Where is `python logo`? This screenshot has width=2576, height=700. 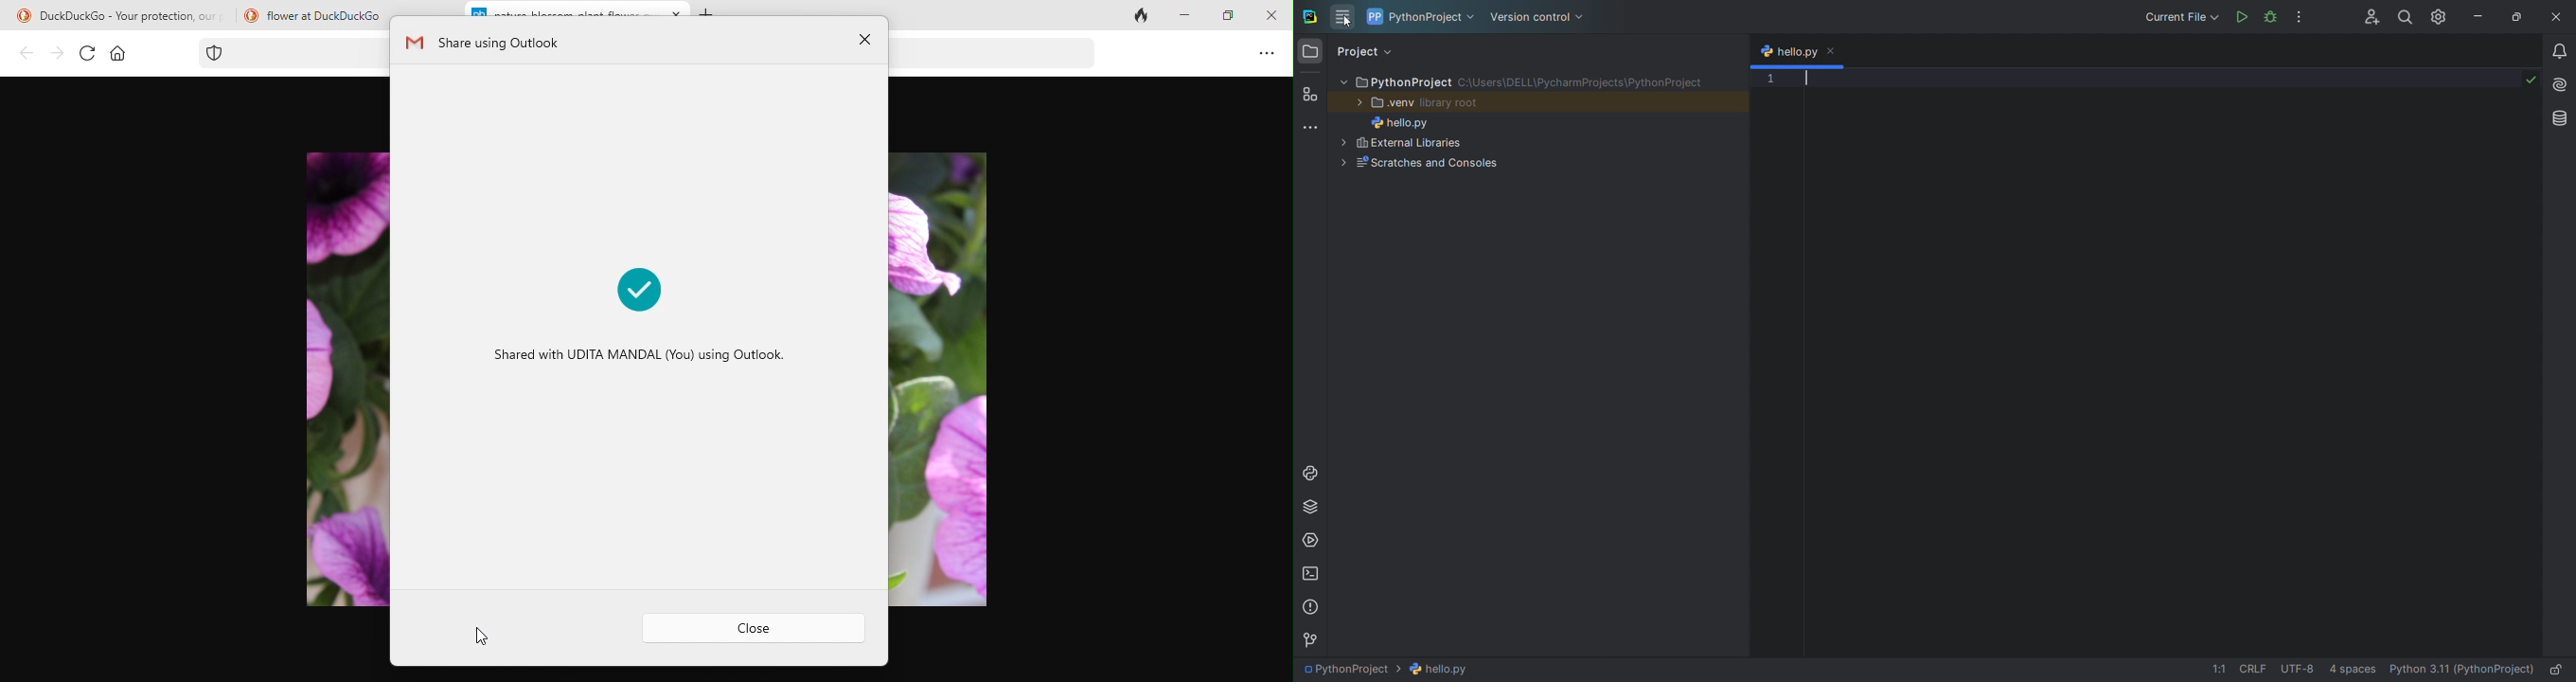 python logo is located at coordinates (1766, 53).